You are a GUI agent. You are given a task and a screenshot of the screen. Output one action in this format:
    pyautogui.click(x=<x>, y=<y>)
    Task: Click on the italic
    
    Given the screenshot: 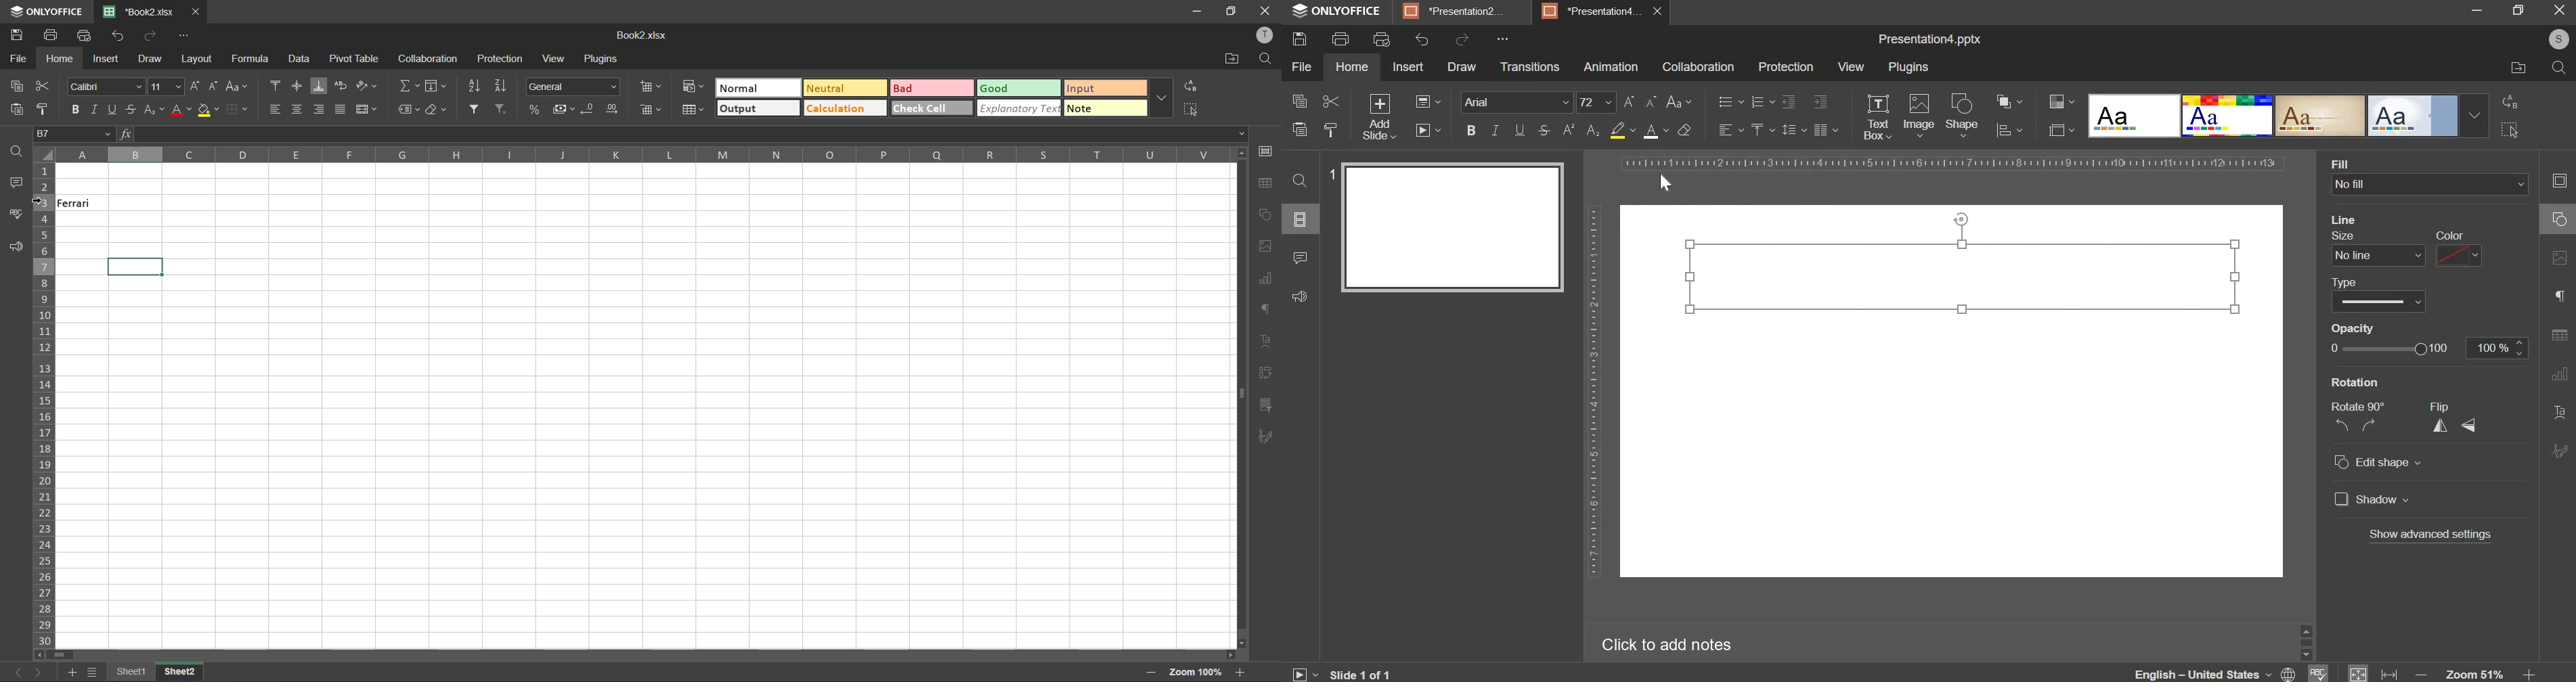 What is the action you would take?
    pyautogui.click(x=95, y=109)
    